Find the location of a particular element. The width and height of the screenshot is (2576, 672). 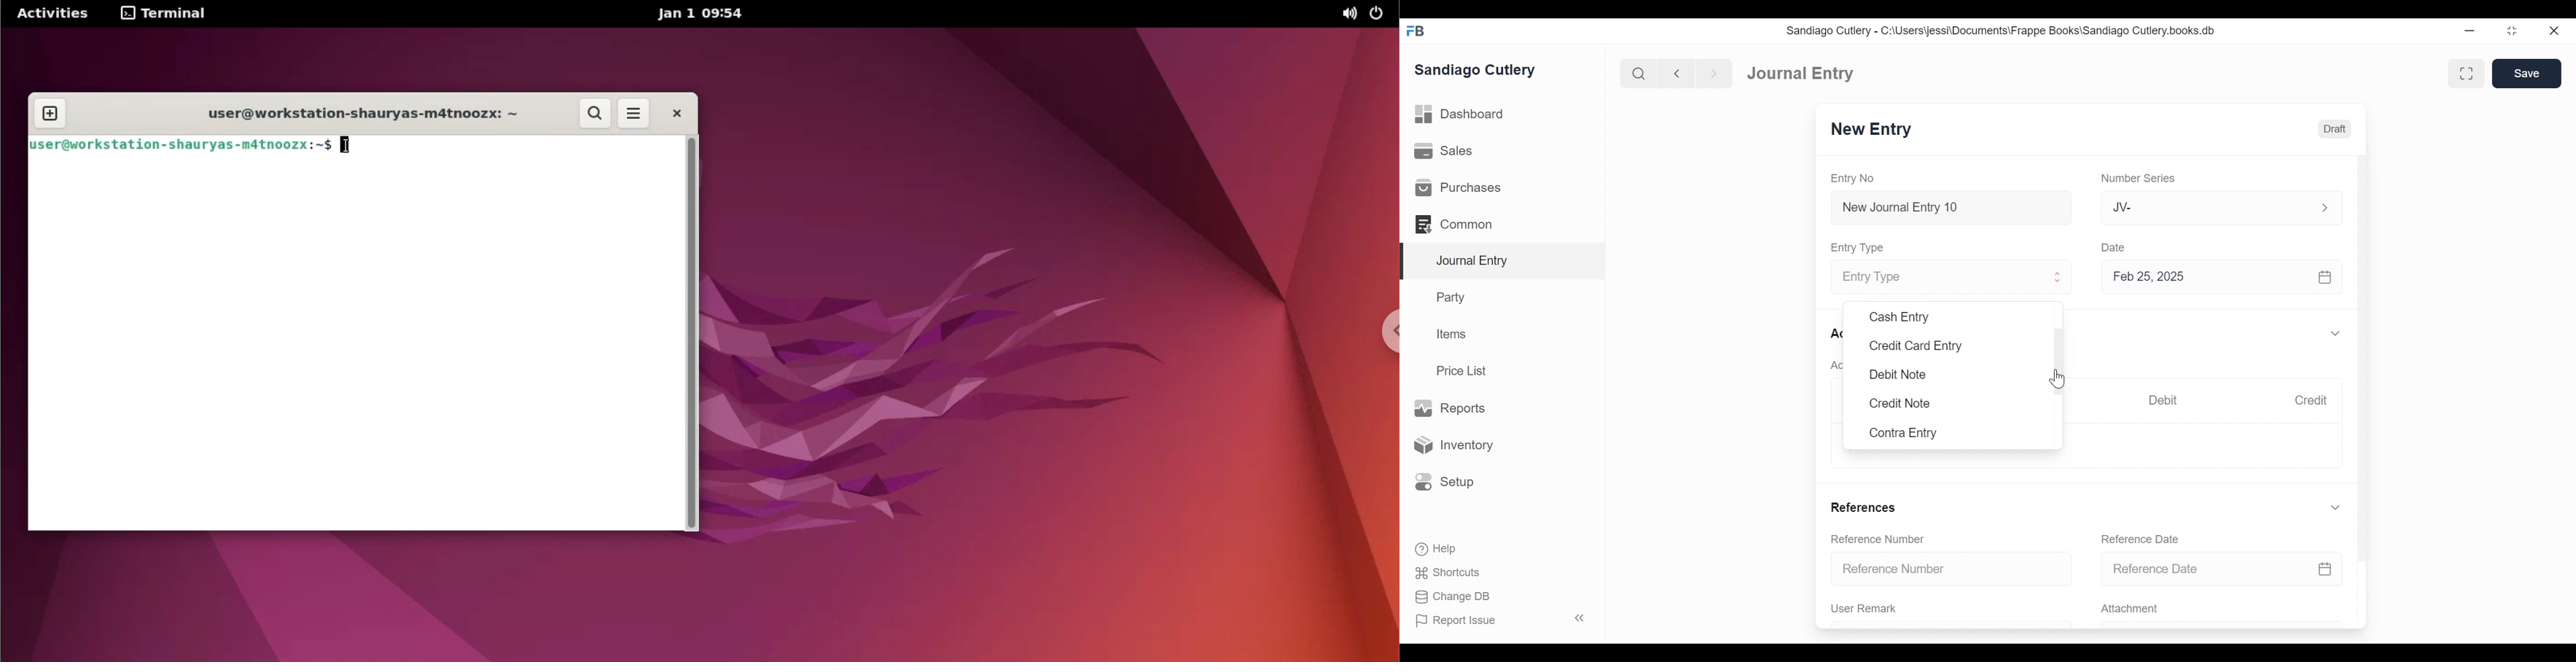

Vertical Scroll bar is located at coordinates (2365, 351).